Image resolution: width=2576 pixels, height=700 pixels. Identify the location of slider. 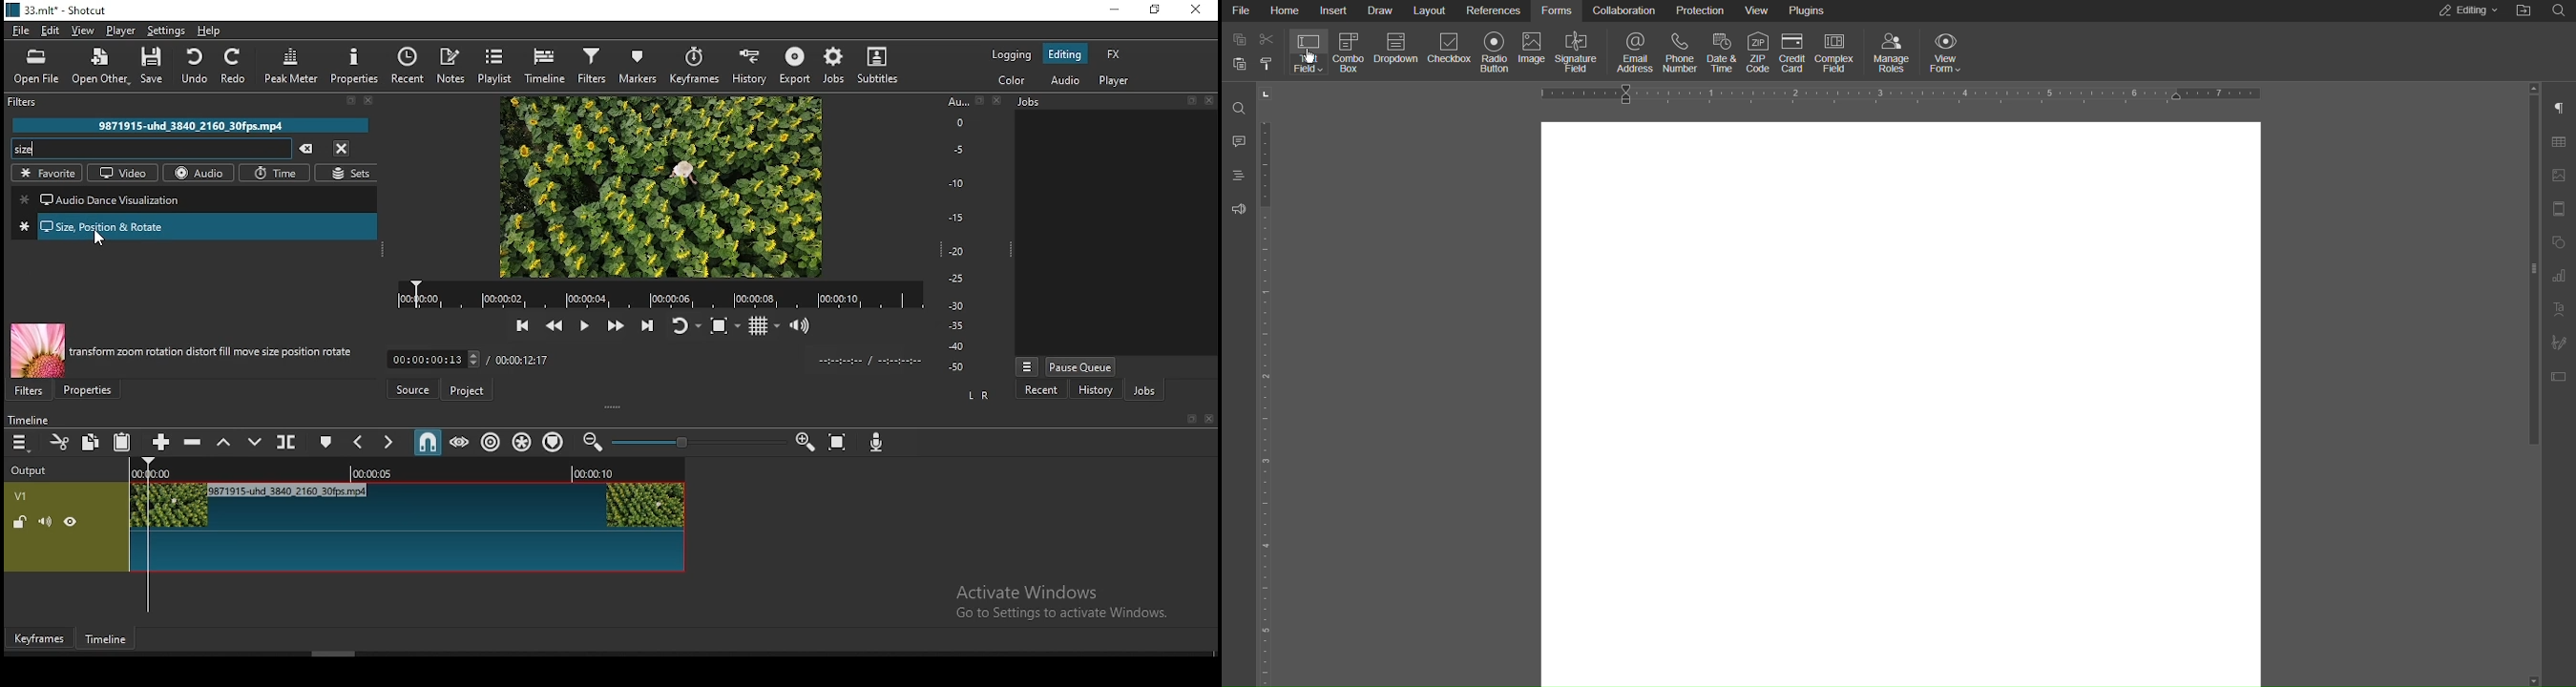
(2536, 385).